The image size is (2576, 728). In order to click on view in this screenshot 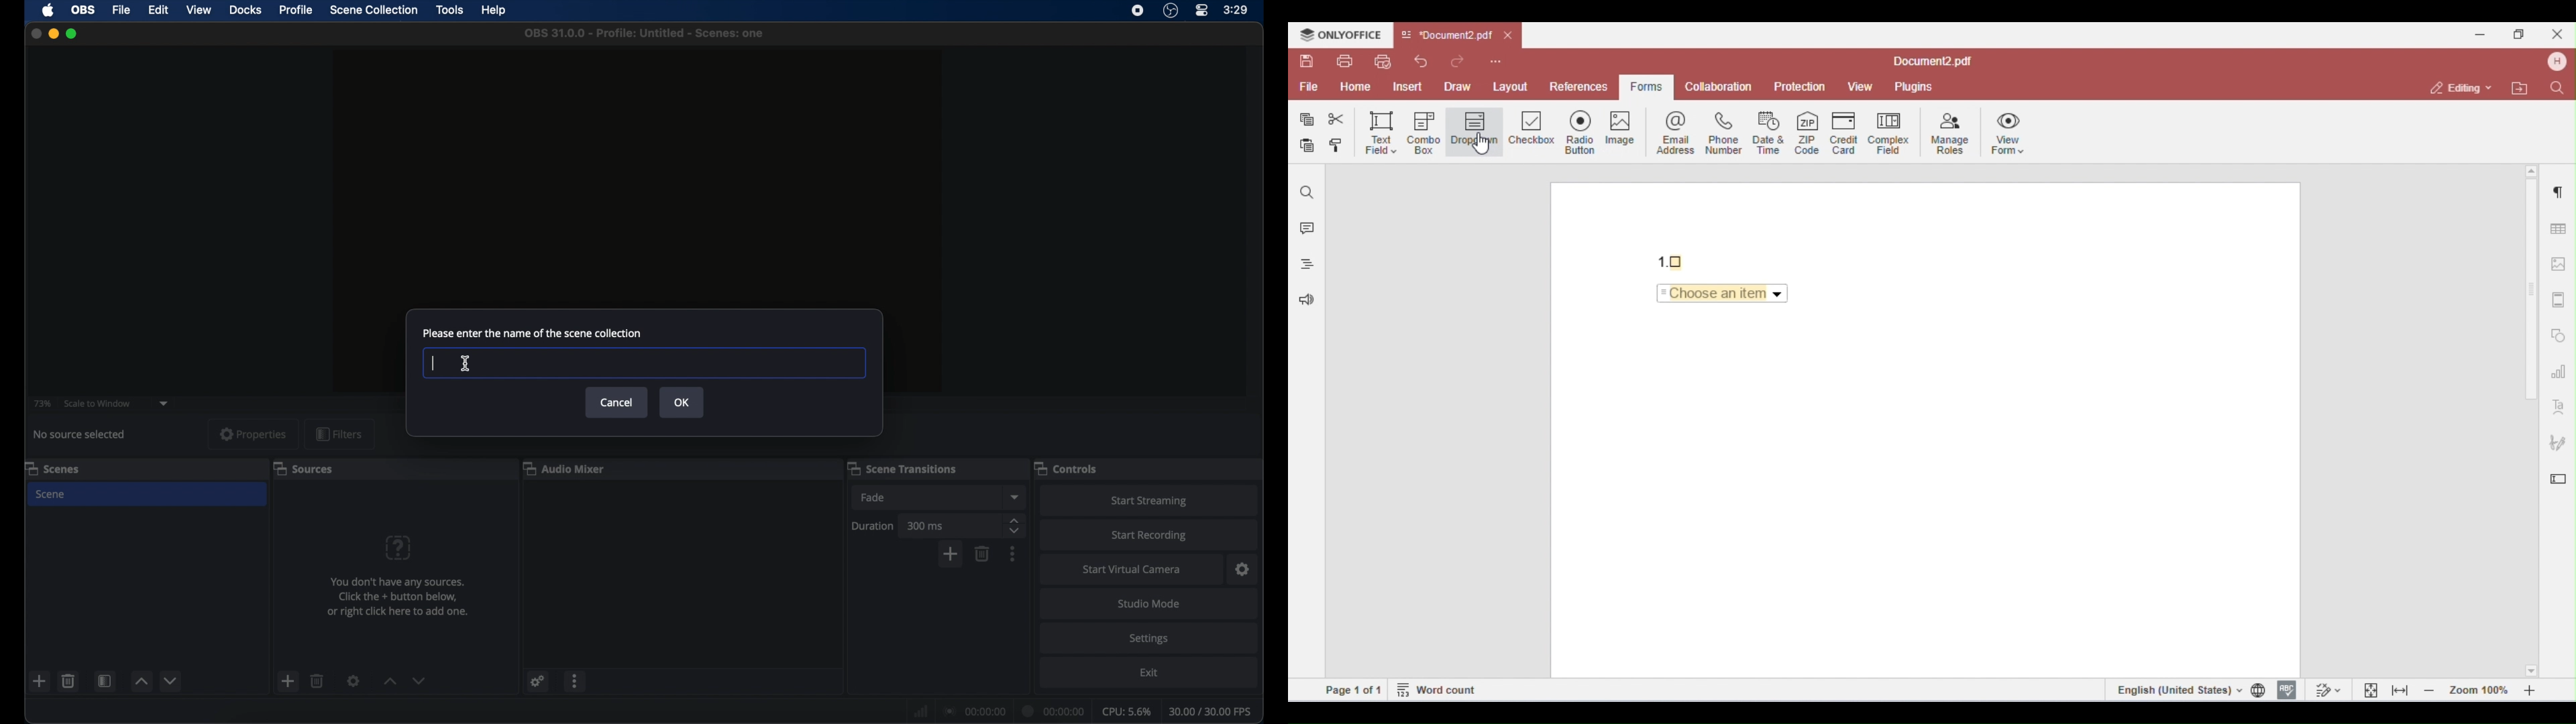, I will do `click(199, 9)`.